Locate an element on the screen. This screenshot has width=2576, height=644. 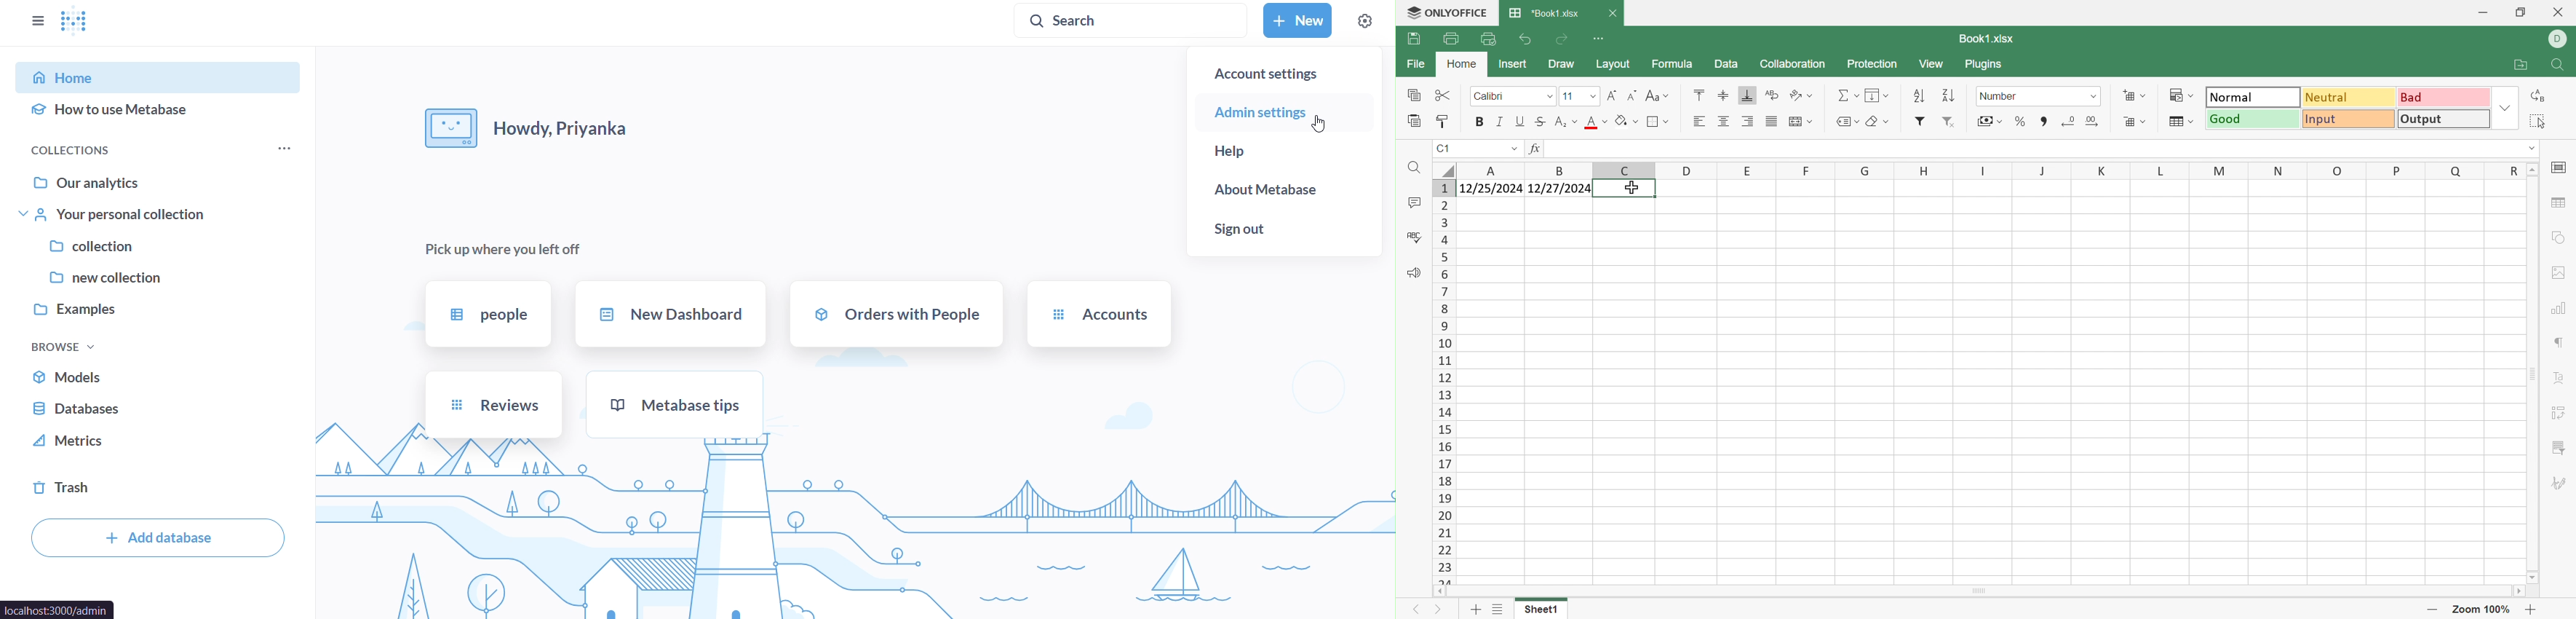
Good is located at coordinates (2250, 119).